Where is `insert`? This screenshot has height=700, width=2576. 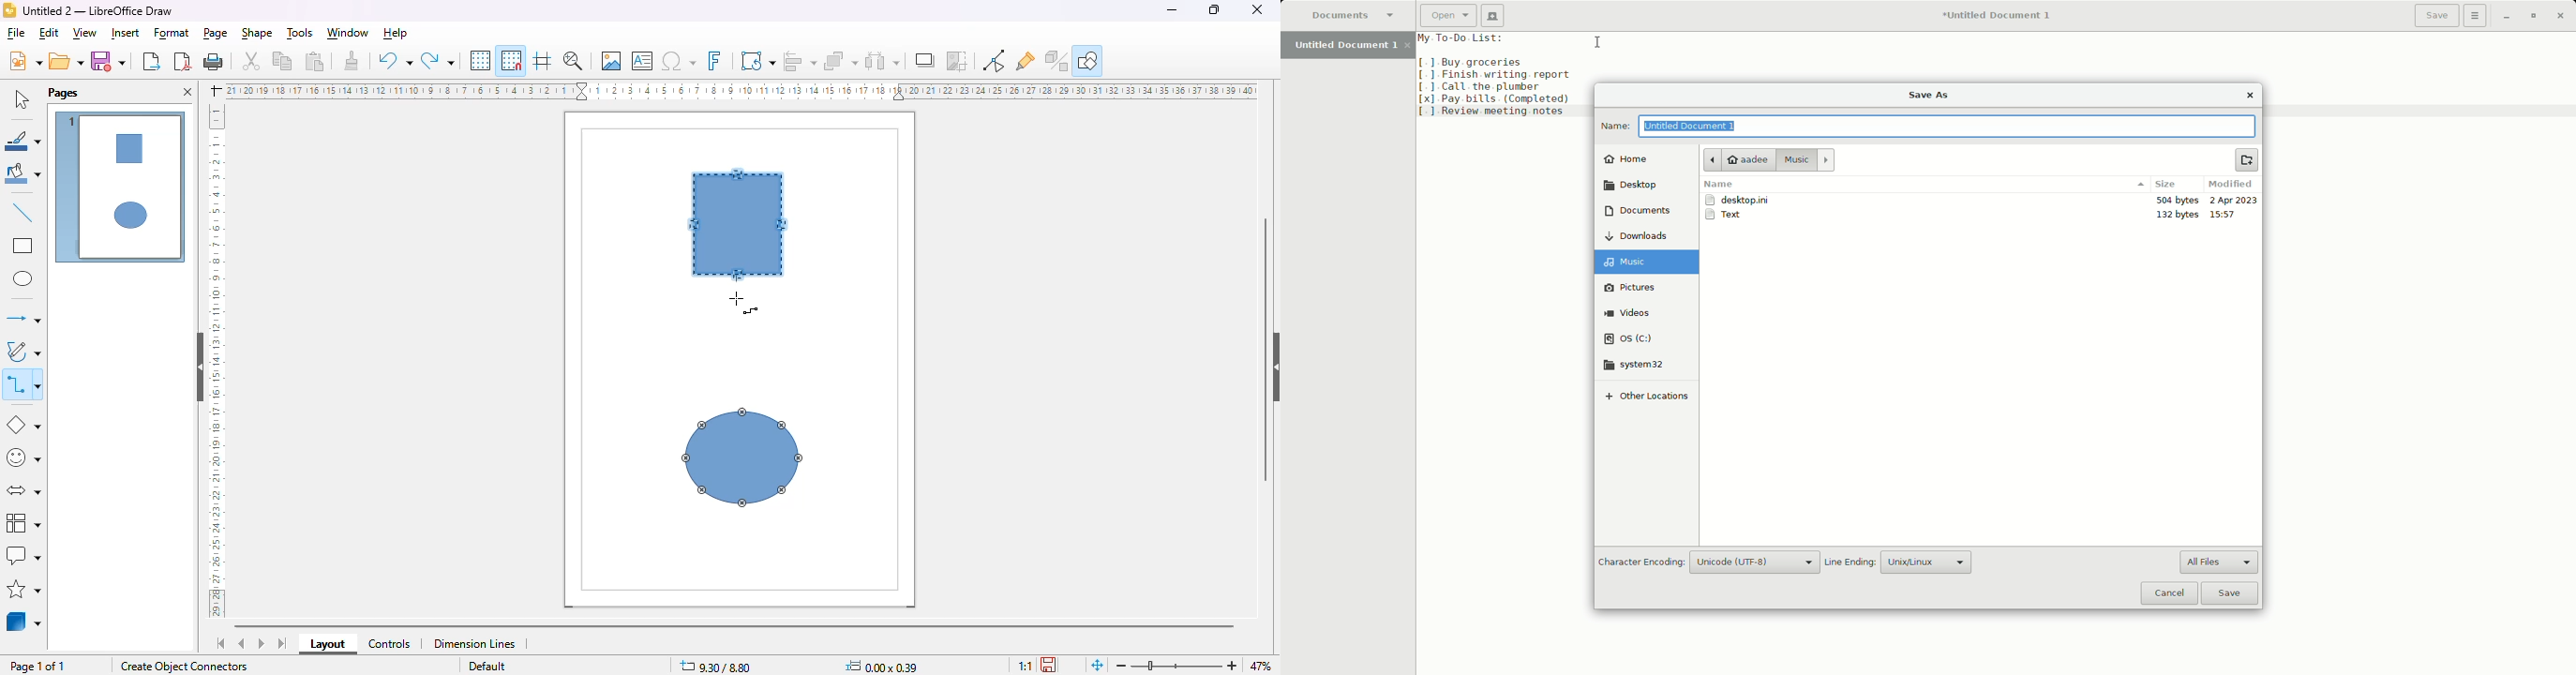
insert is located at coordinates (125, 33).